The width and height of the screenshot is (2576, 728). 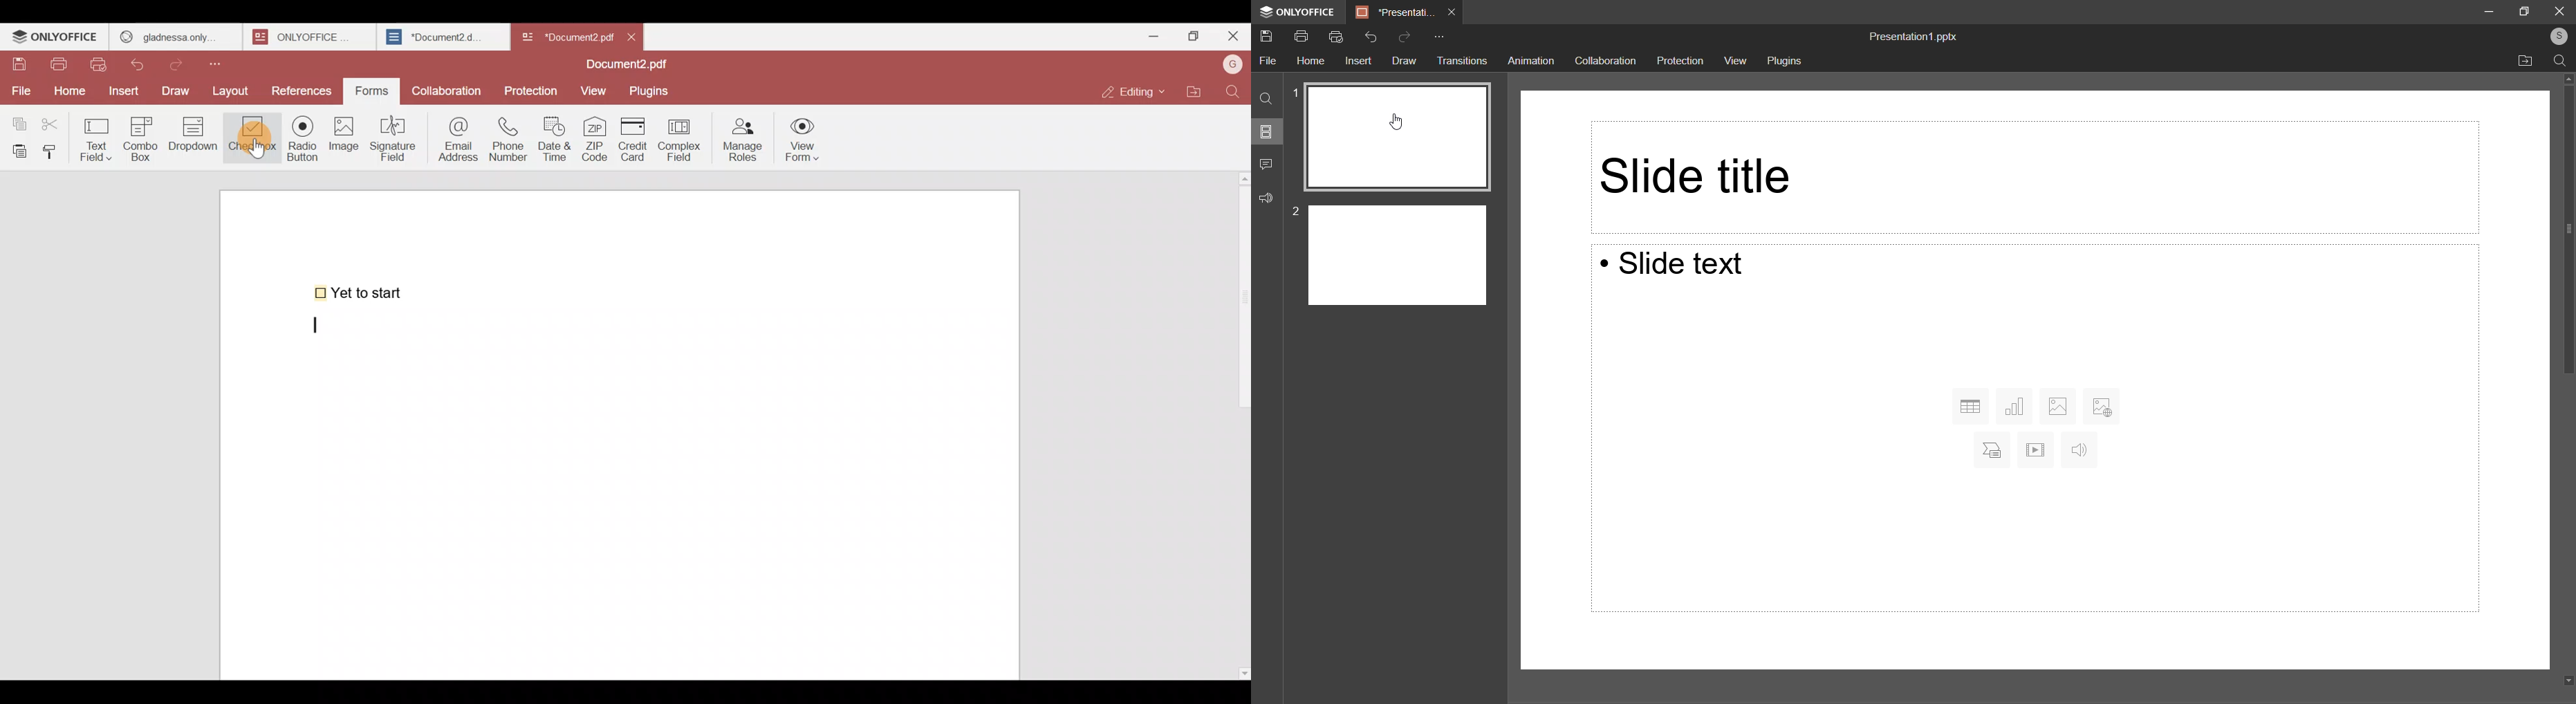 What do you see at coordinates (1297, 212) in the screenshot?
I see `2` at bounding box center [1297, 212].